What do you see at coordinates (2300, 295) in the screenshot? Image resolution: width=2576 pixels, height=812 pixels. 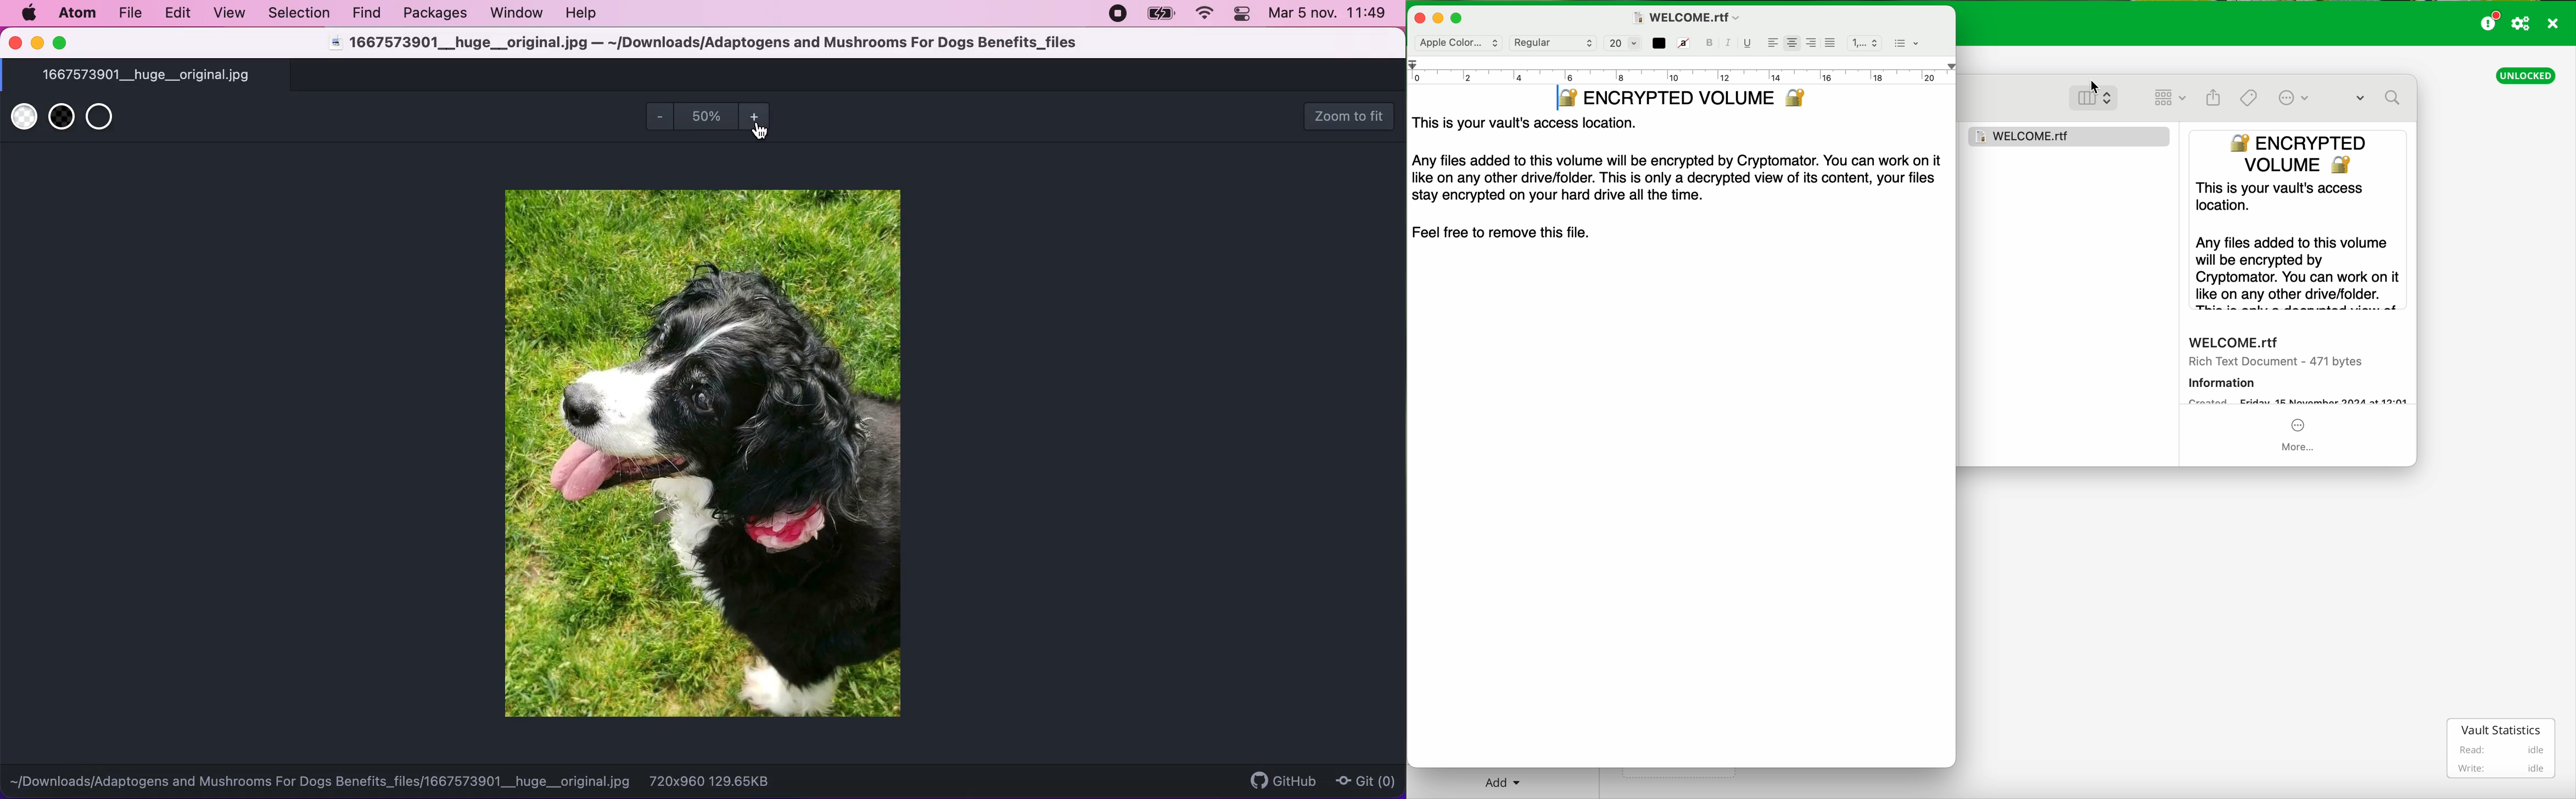 I see `preview` at bounding box center [2300, 295].